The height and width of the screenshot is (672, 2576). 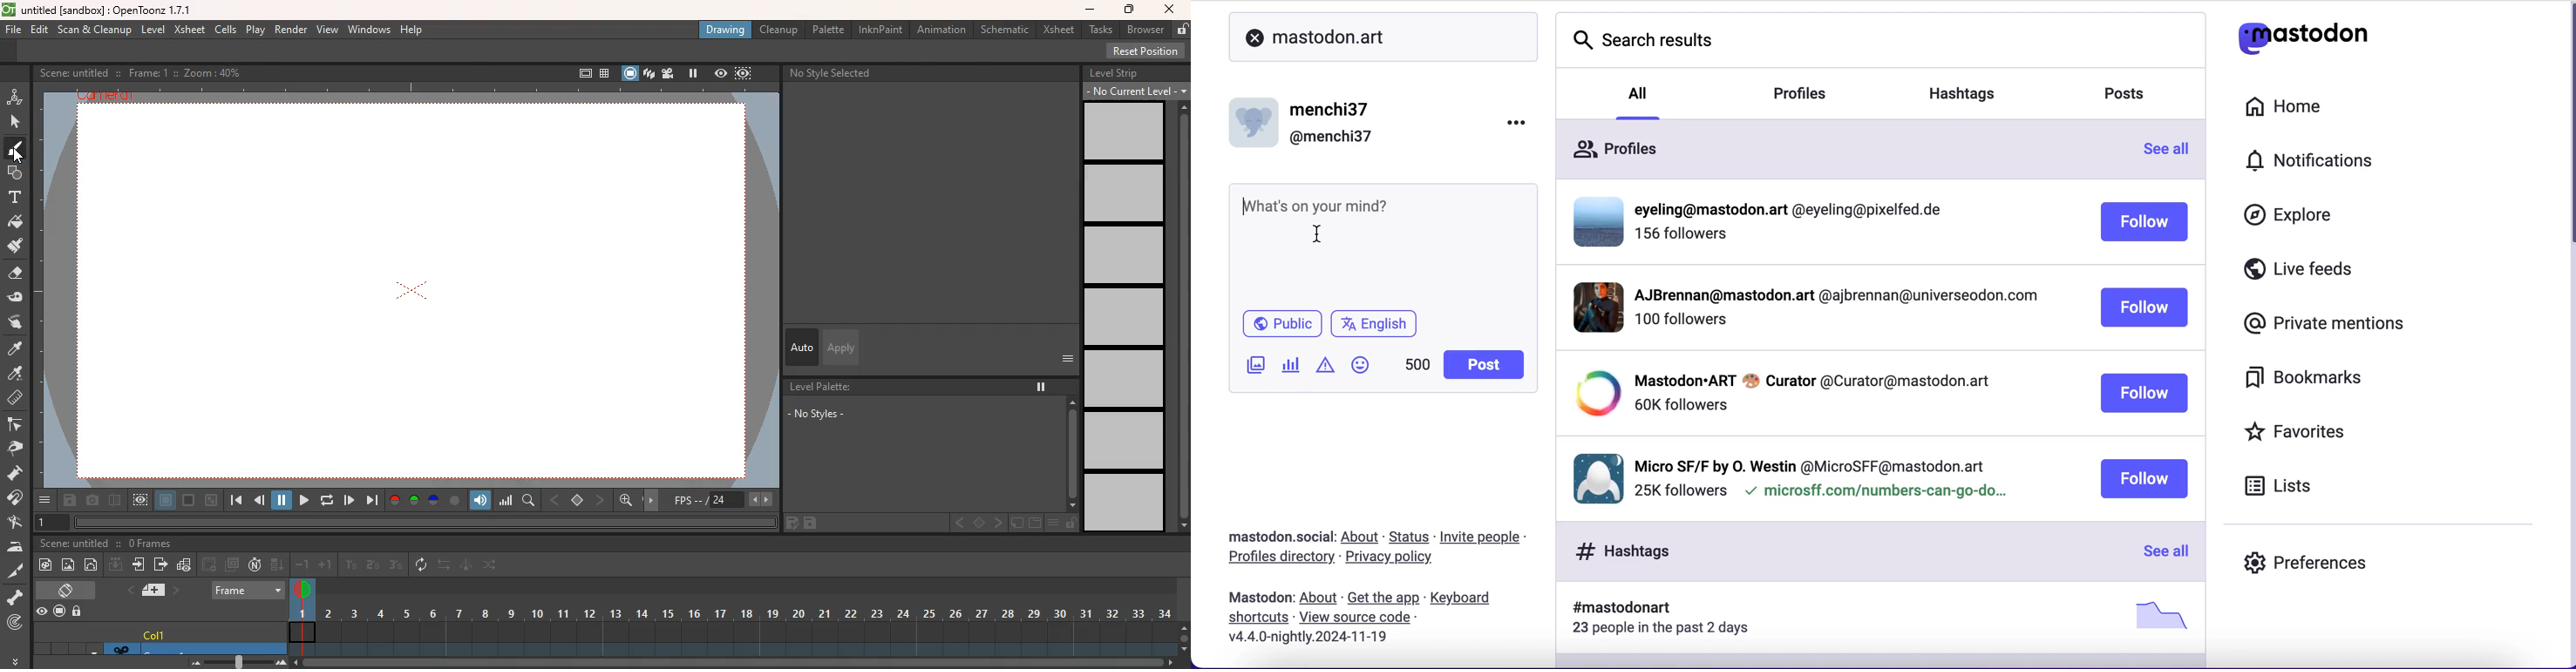 I want to click on scroll bar, so click(x=2567, y=124).